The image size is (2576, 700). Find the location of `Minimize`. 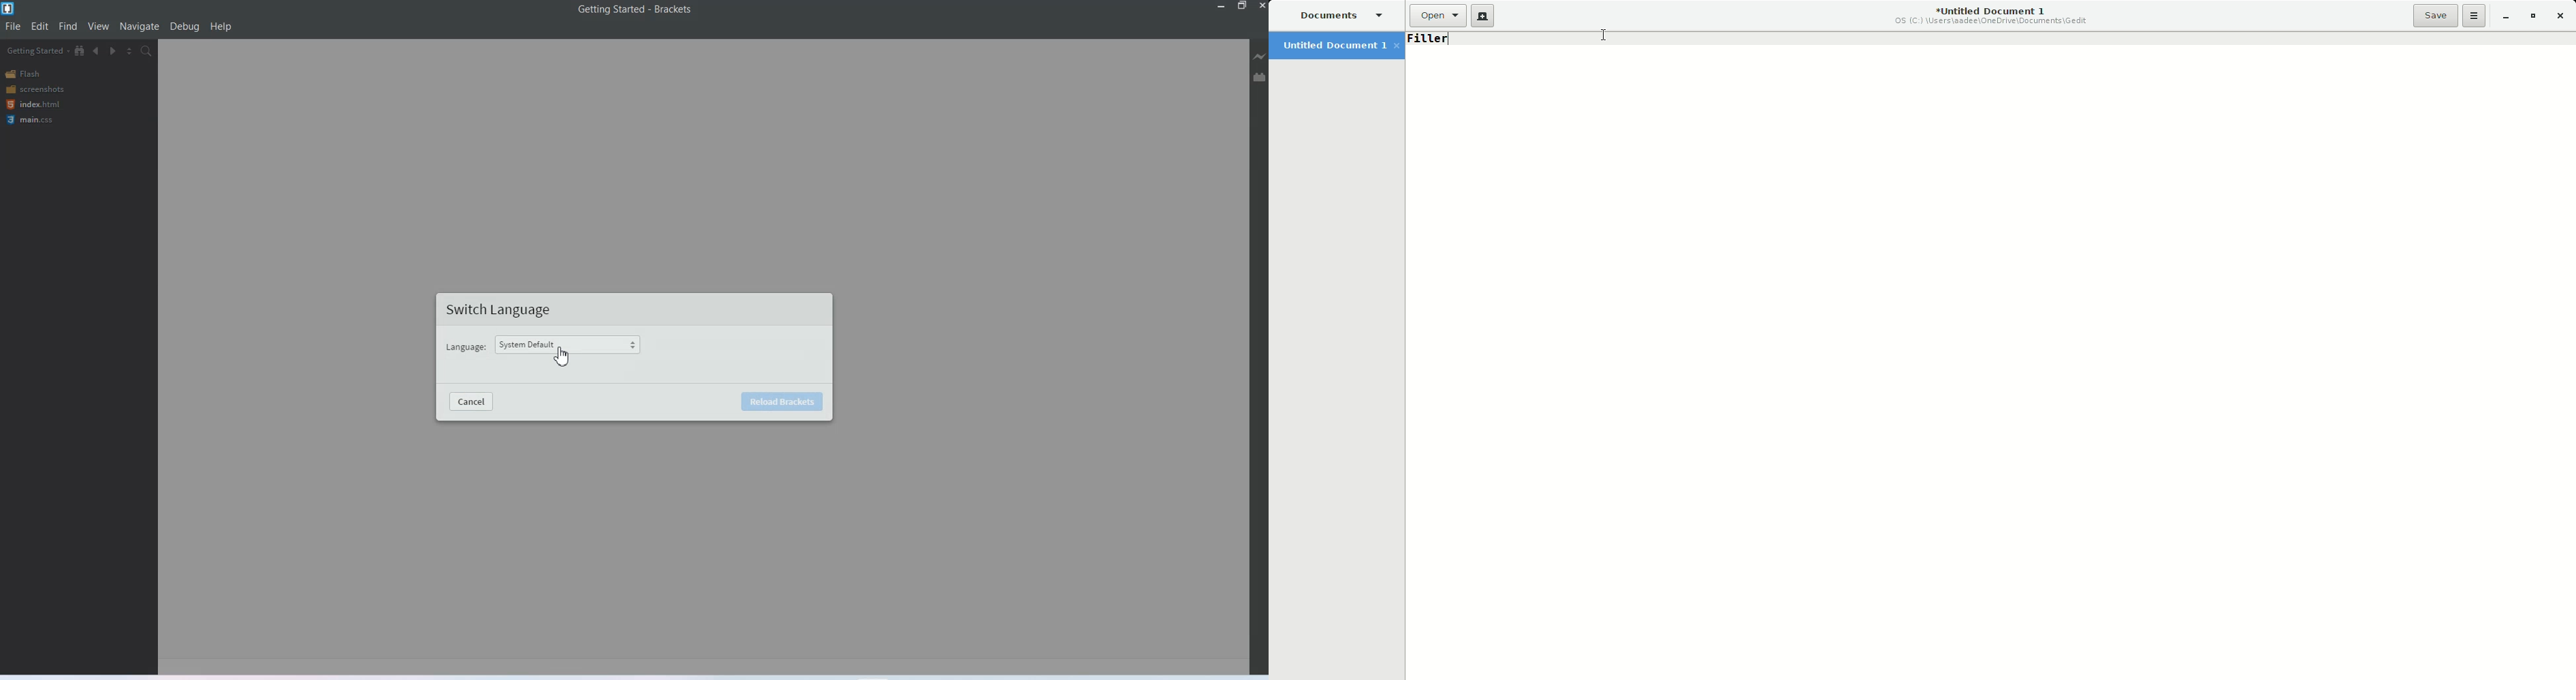

Minimize is located at coordinates (2505, 17).